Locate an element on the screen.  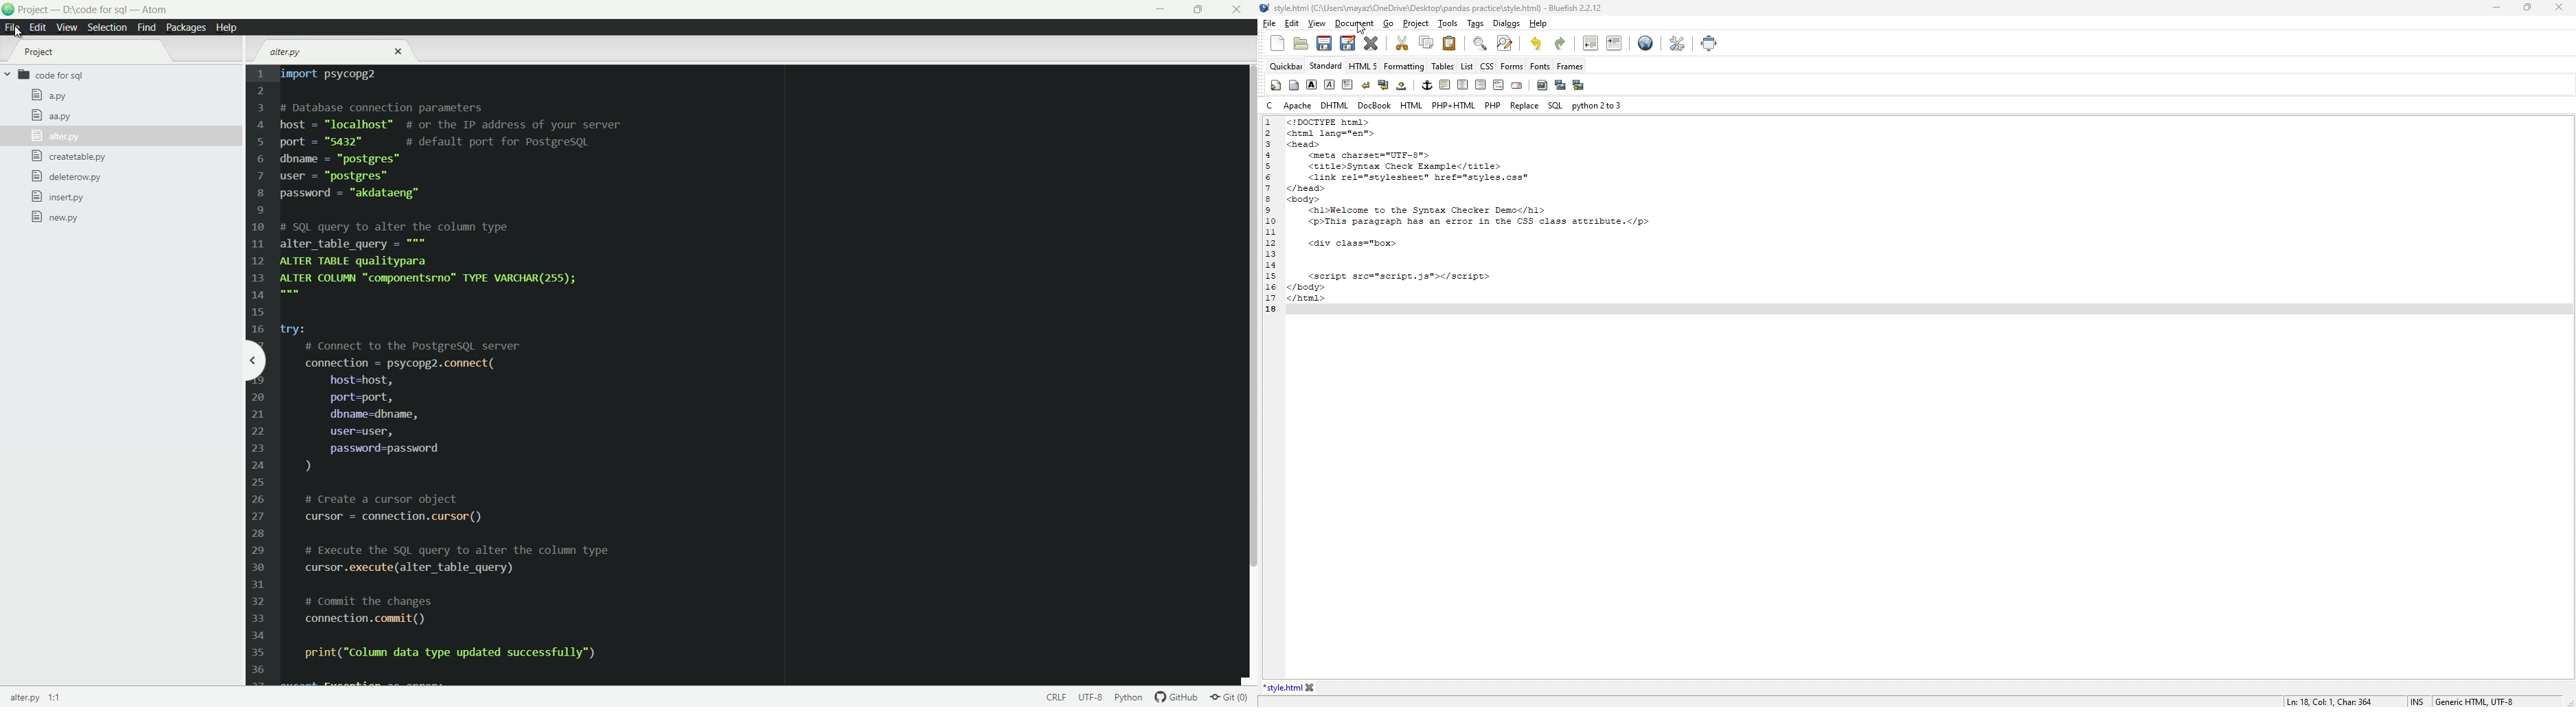
full screen is located at coordinates (1707, 43).